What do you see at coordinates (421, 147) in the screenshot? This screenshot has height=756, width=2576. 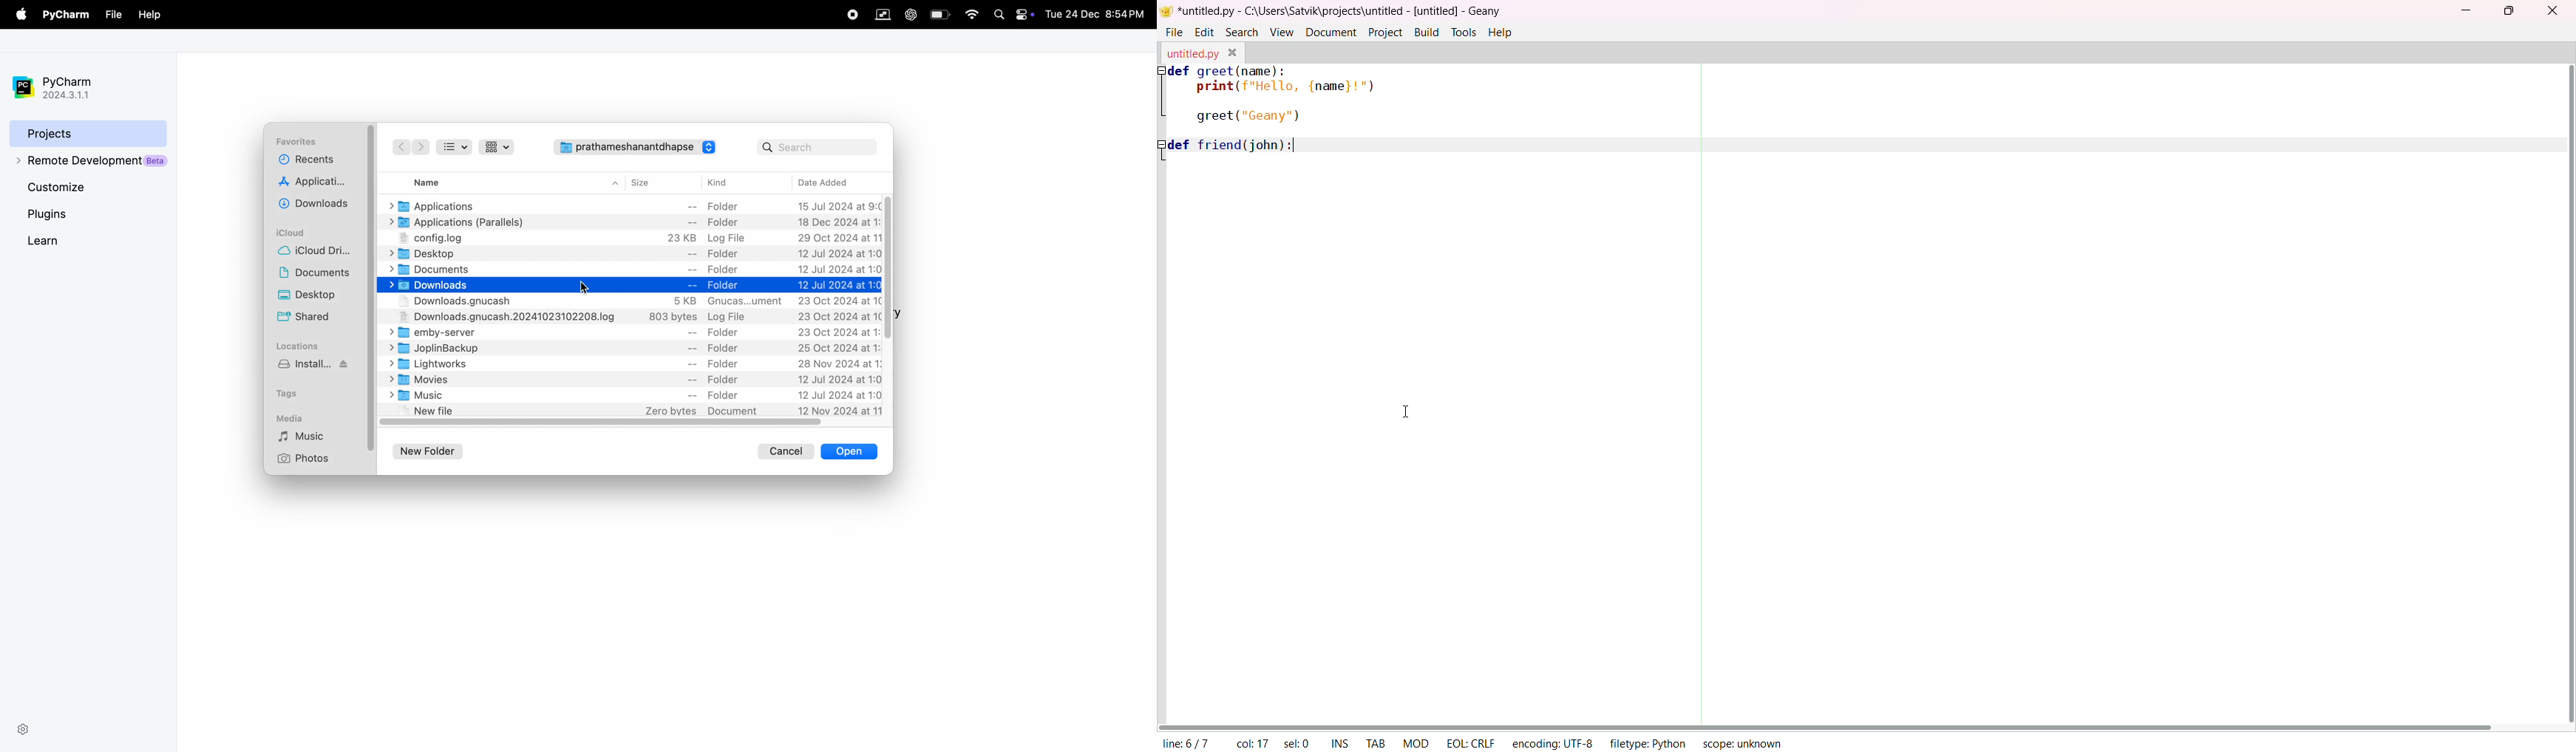 I see `next` at bounding box center [421, 147].